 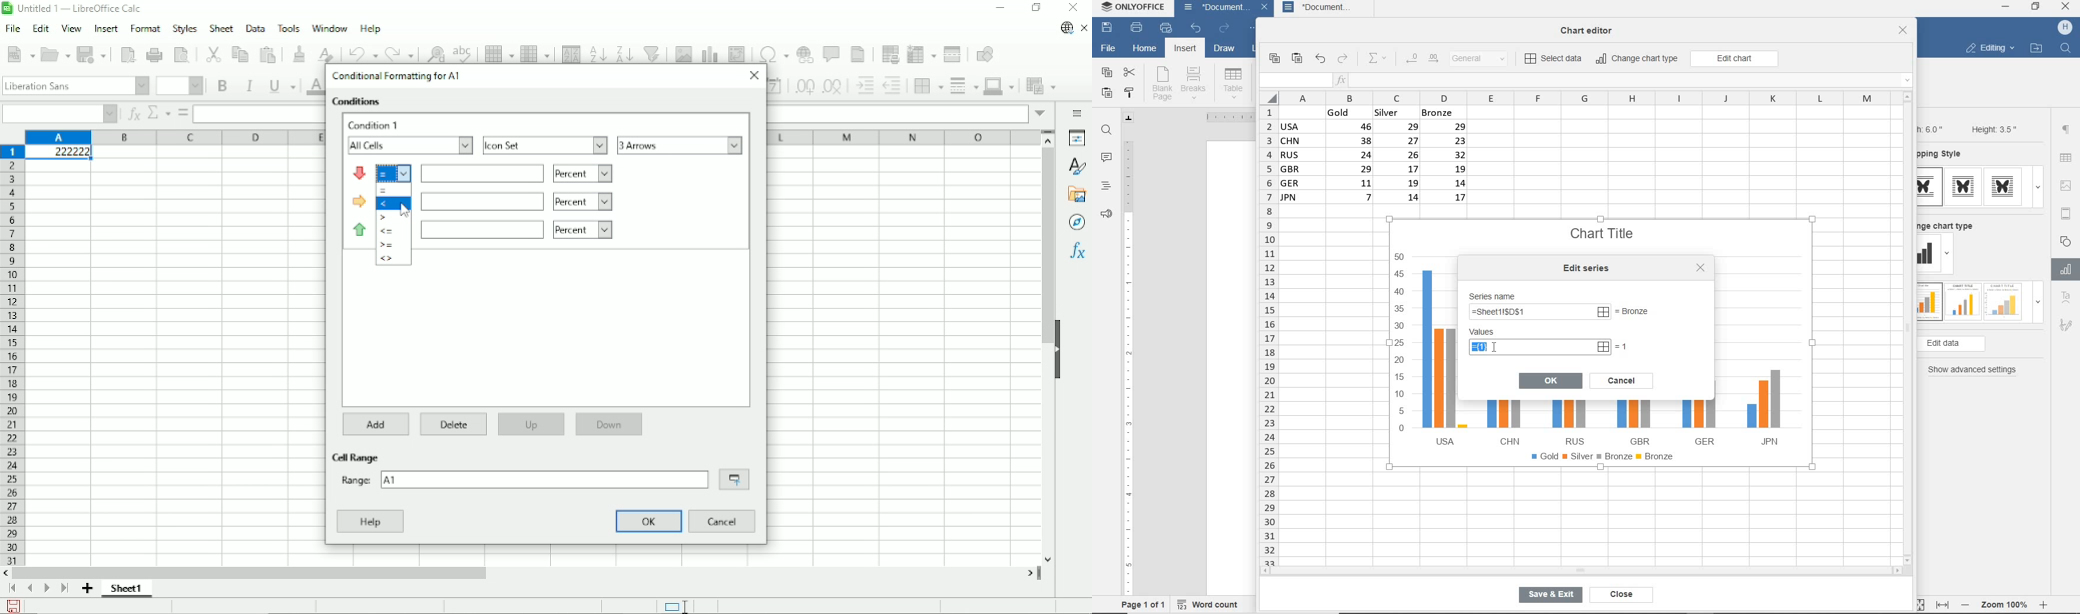 What do you see at coordinates (2067, 159) in the screenshot?
I see `table` at bounding box center [2067, 159].